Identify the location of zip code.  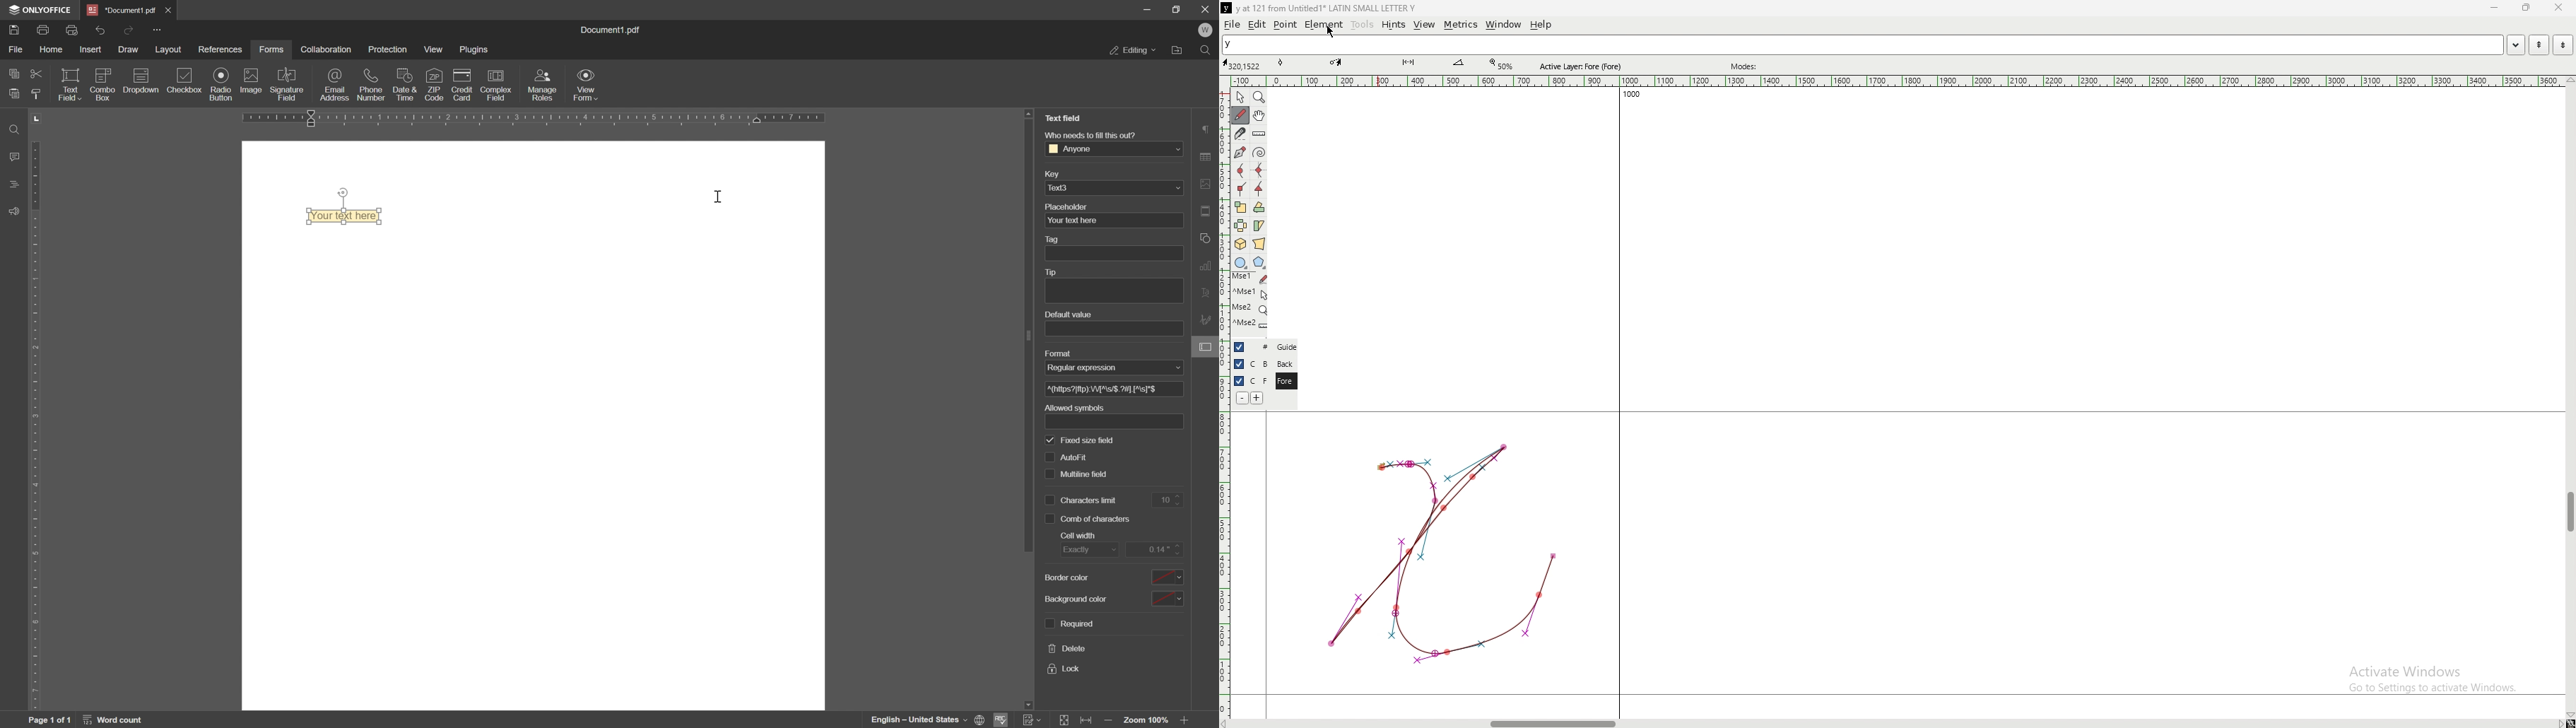
(435, 84).